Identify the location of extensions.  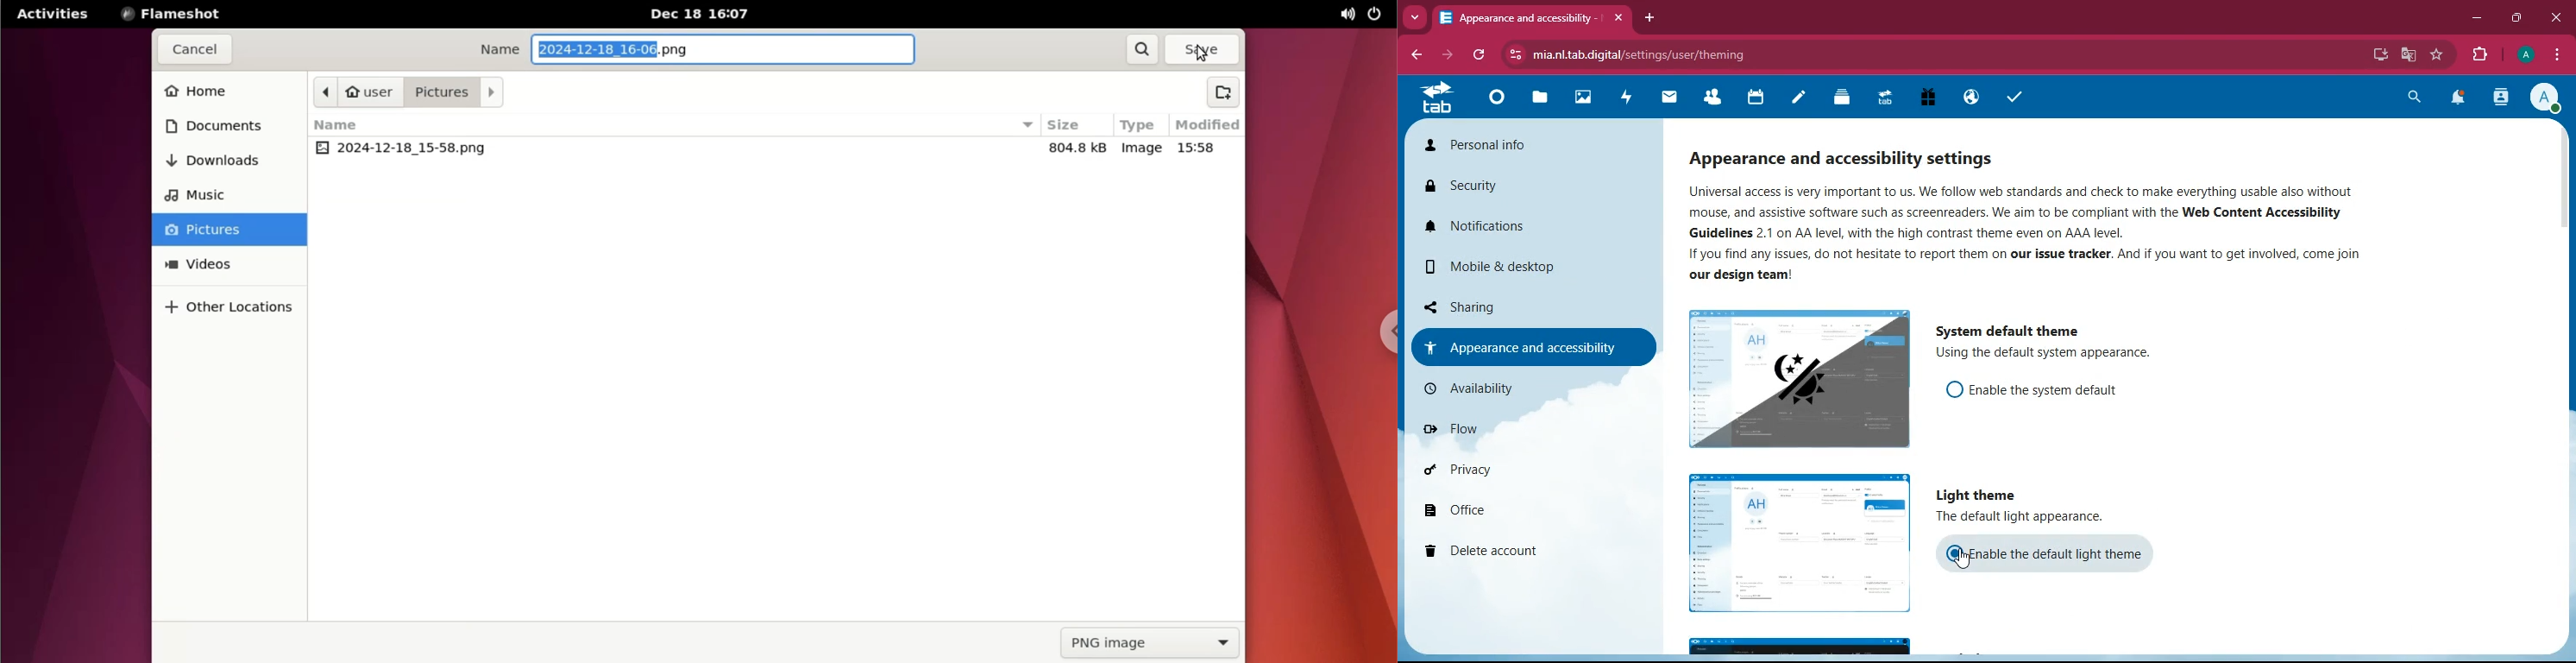
(2479, 55).